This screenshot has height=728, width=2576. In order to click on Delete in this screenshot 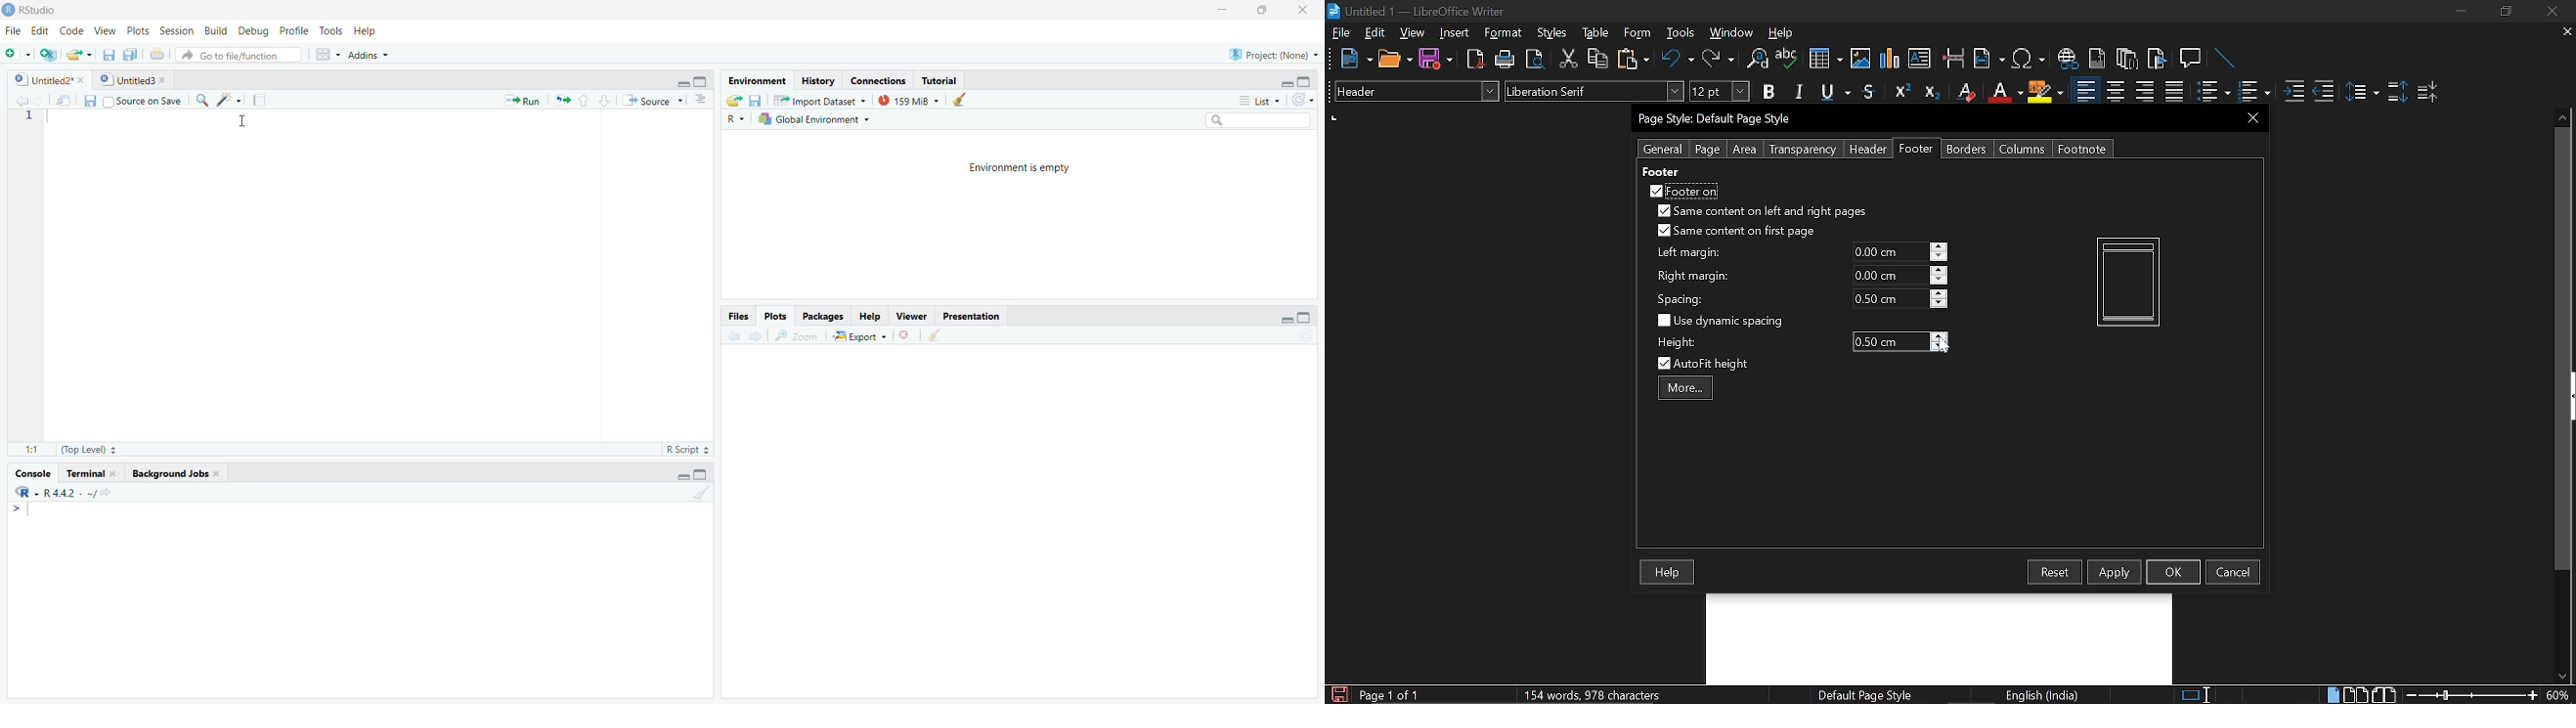, I will do `click(905, 336)`.